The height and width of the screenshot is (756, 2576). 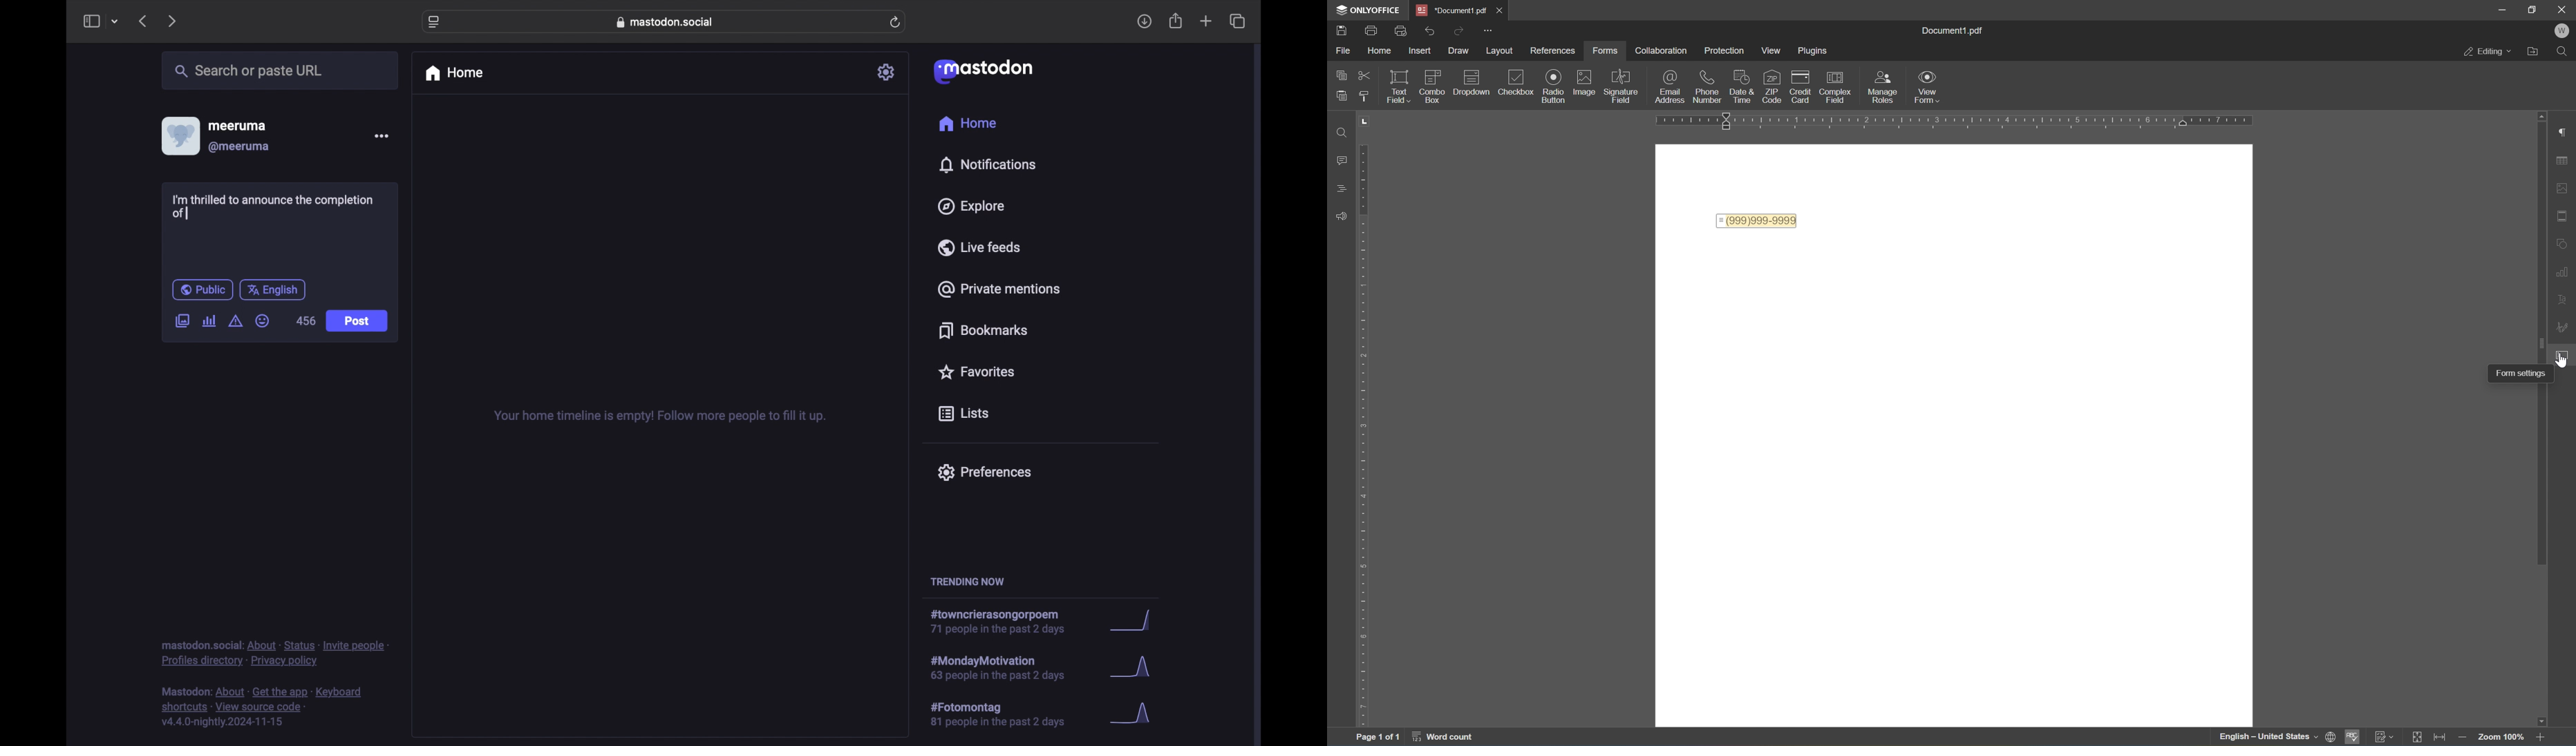 What do you see at coordinates (142, 21) in the screenshot?
I see `previous` at bounding box center [142, 21].